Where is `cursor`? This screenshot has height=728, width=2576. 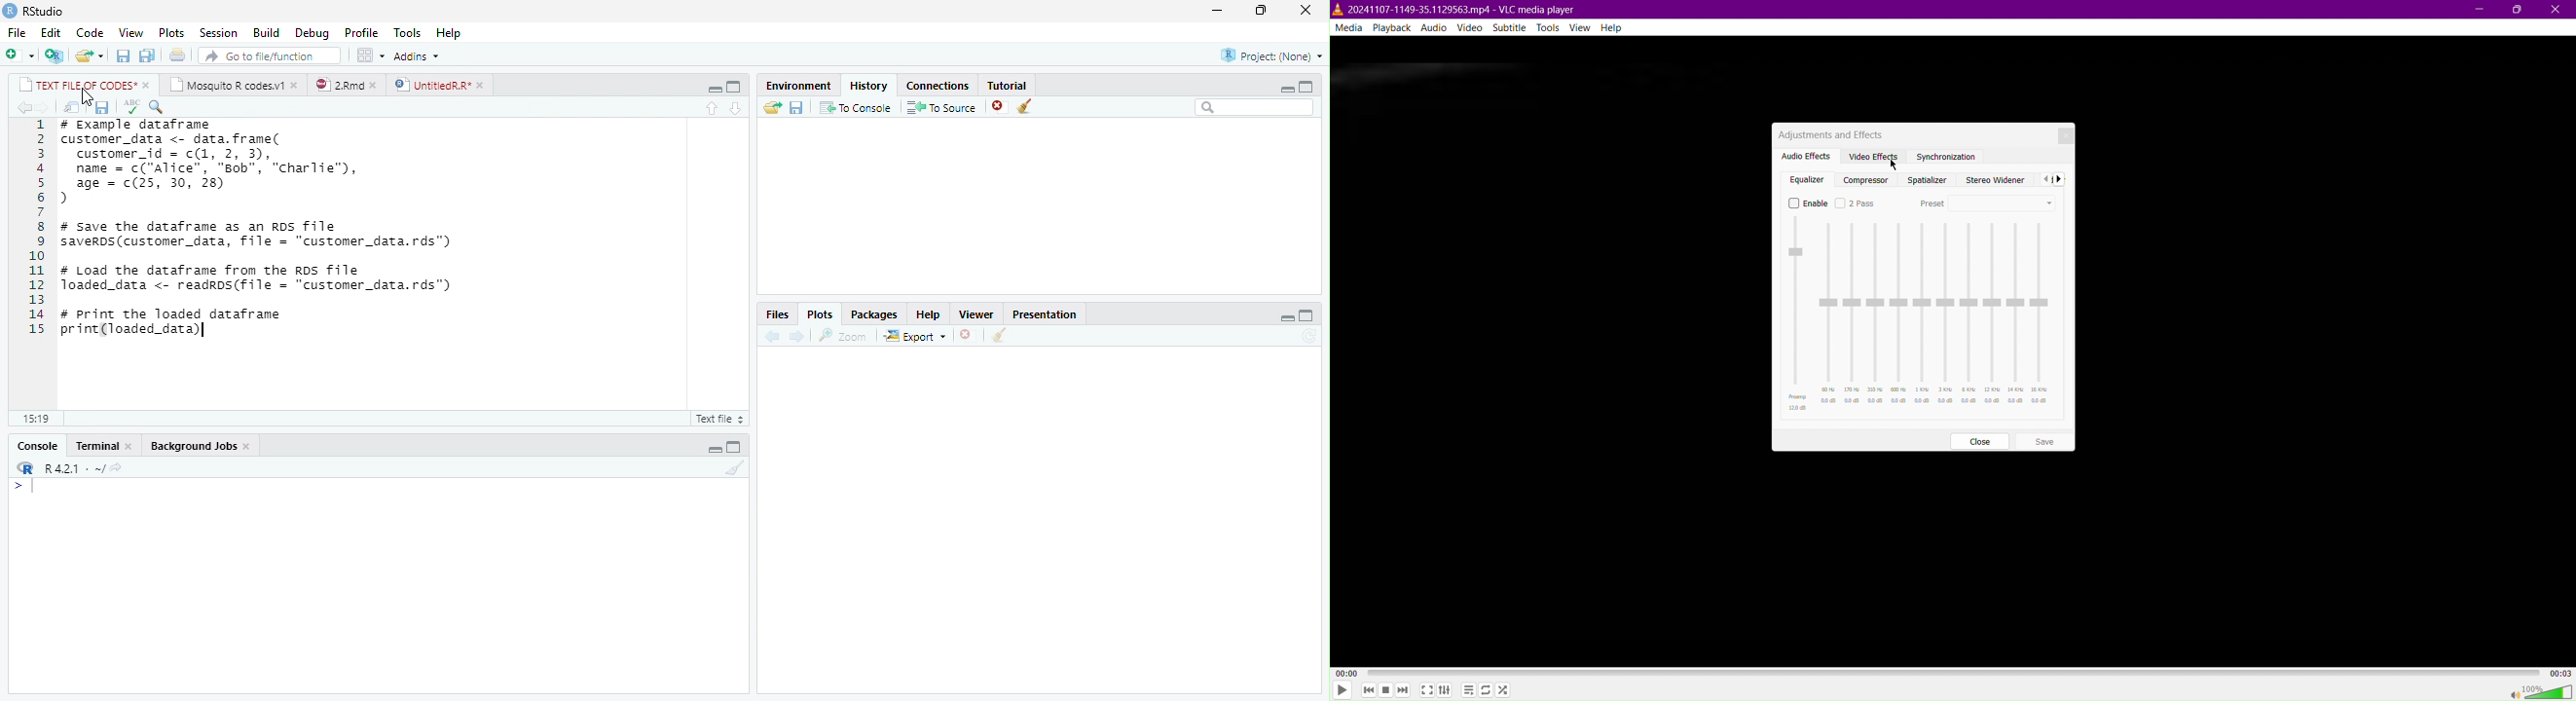
cursor is located at coordinates (88, 97).